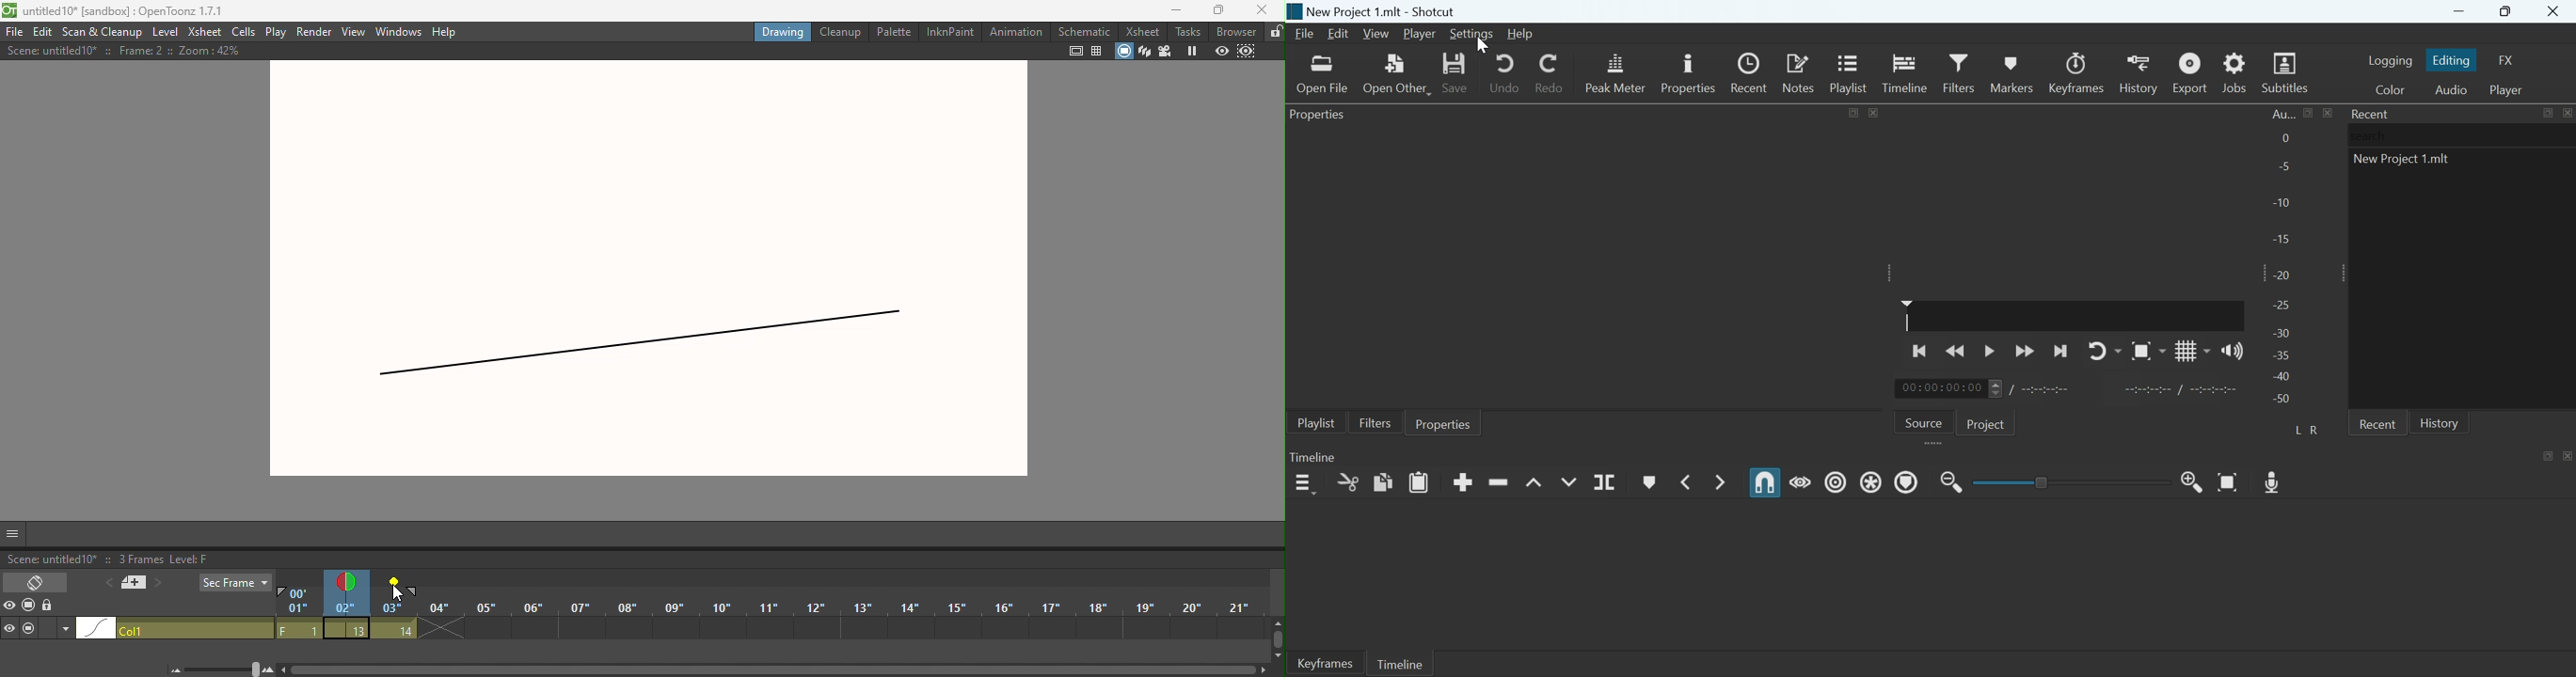  Describe the element at coordinates (1765, 483) in the screenshot. I see `Snap` at that location.